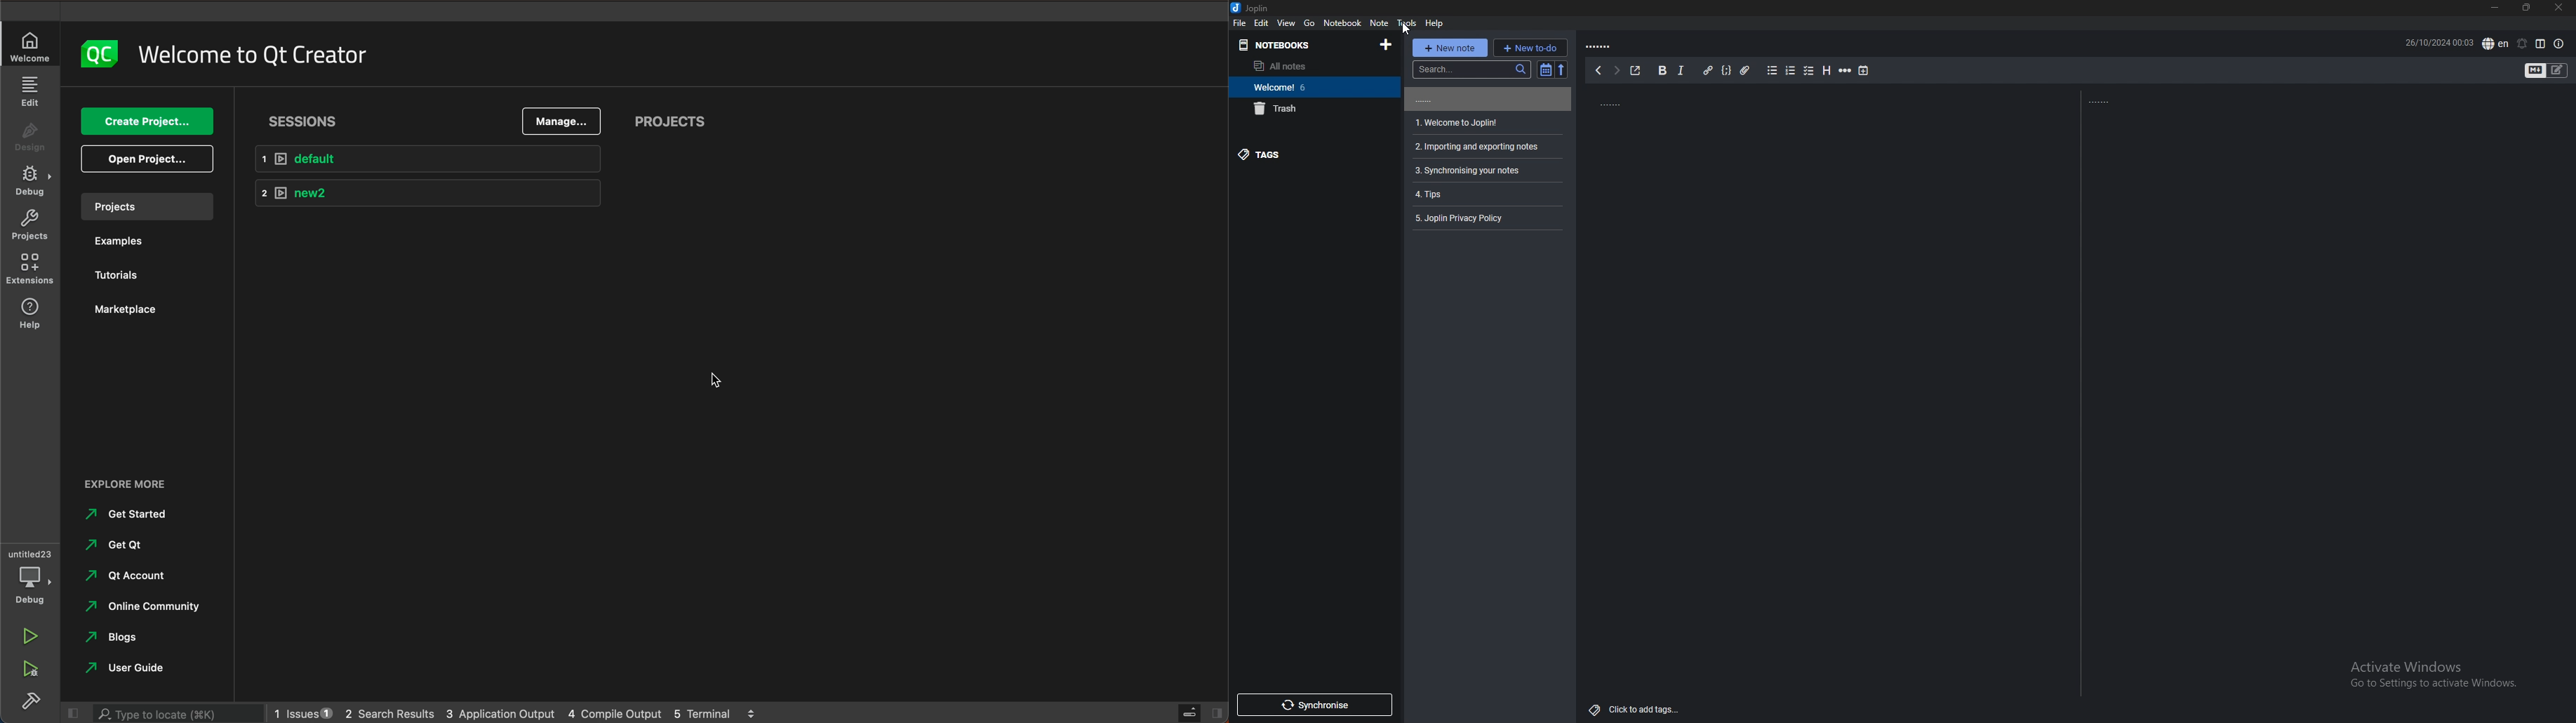  I want to click on add hyperlink, so click(1709, 70).